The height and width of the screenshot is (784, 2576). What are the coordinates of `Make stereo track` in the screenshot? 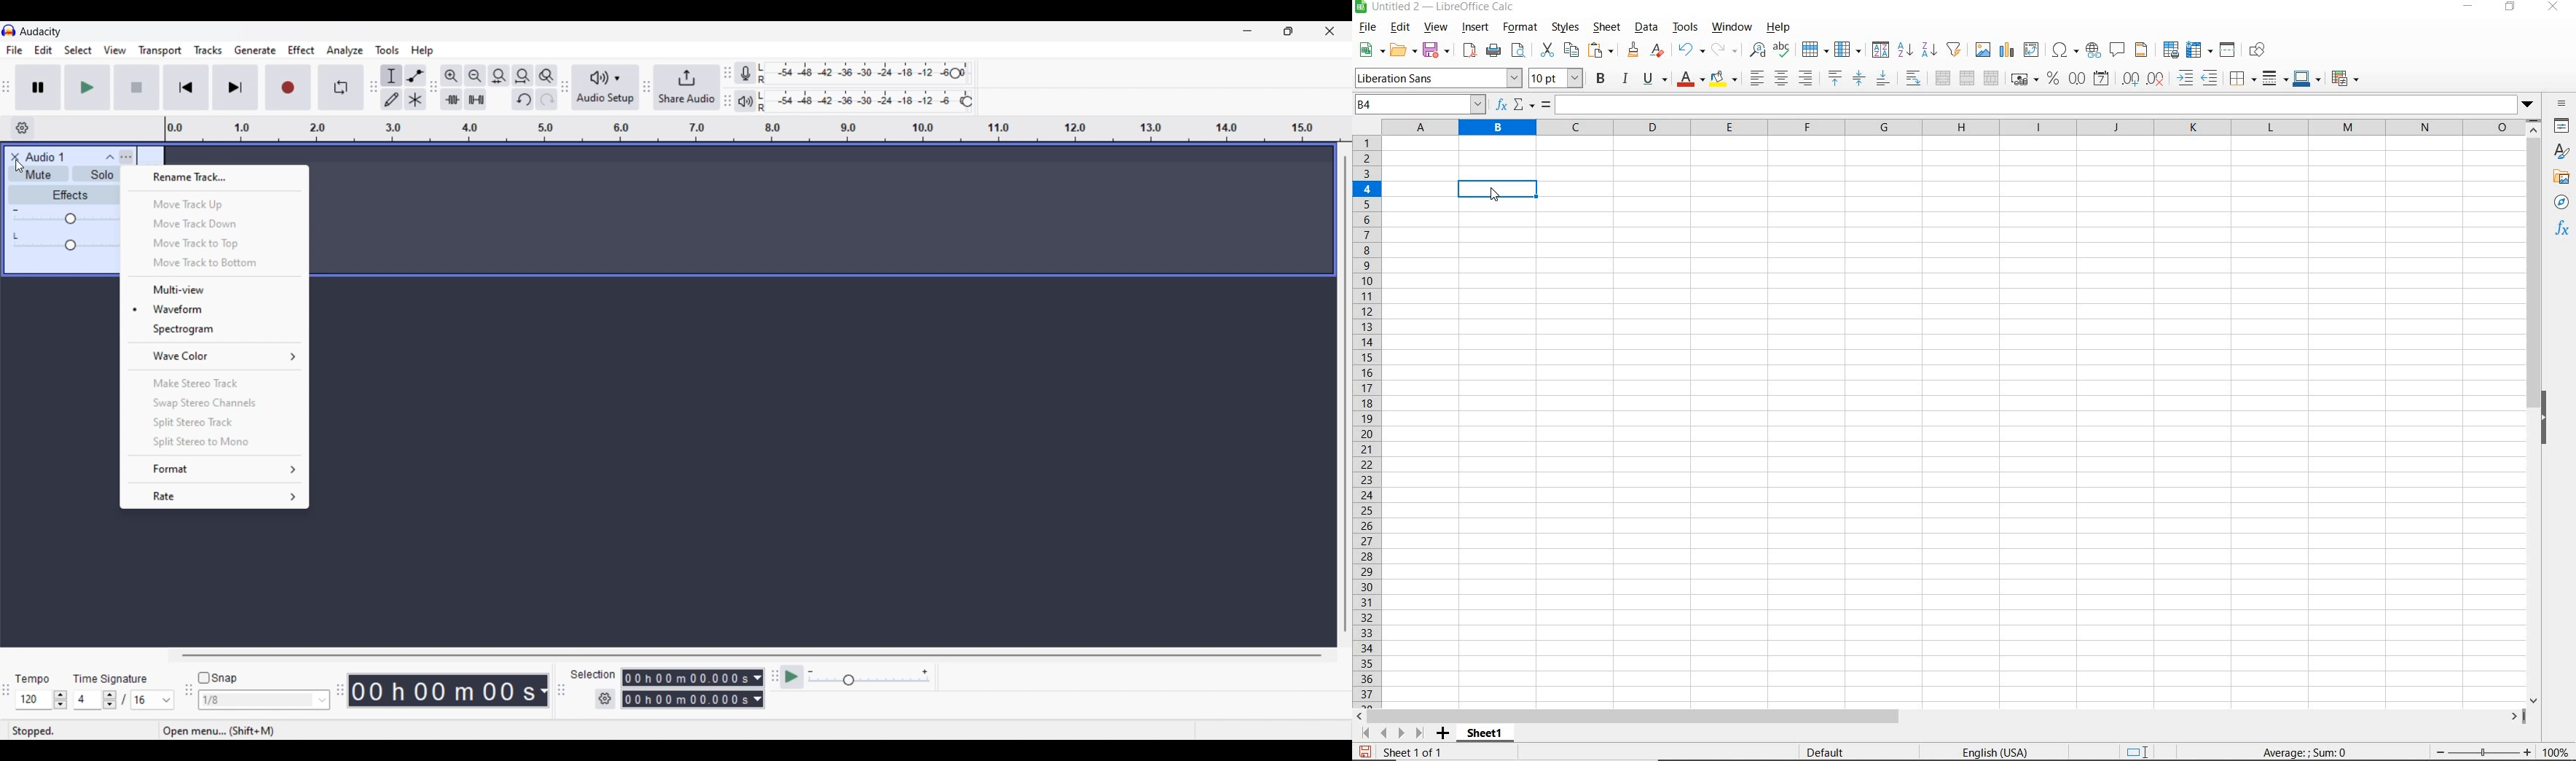 It's located at (215, 383).